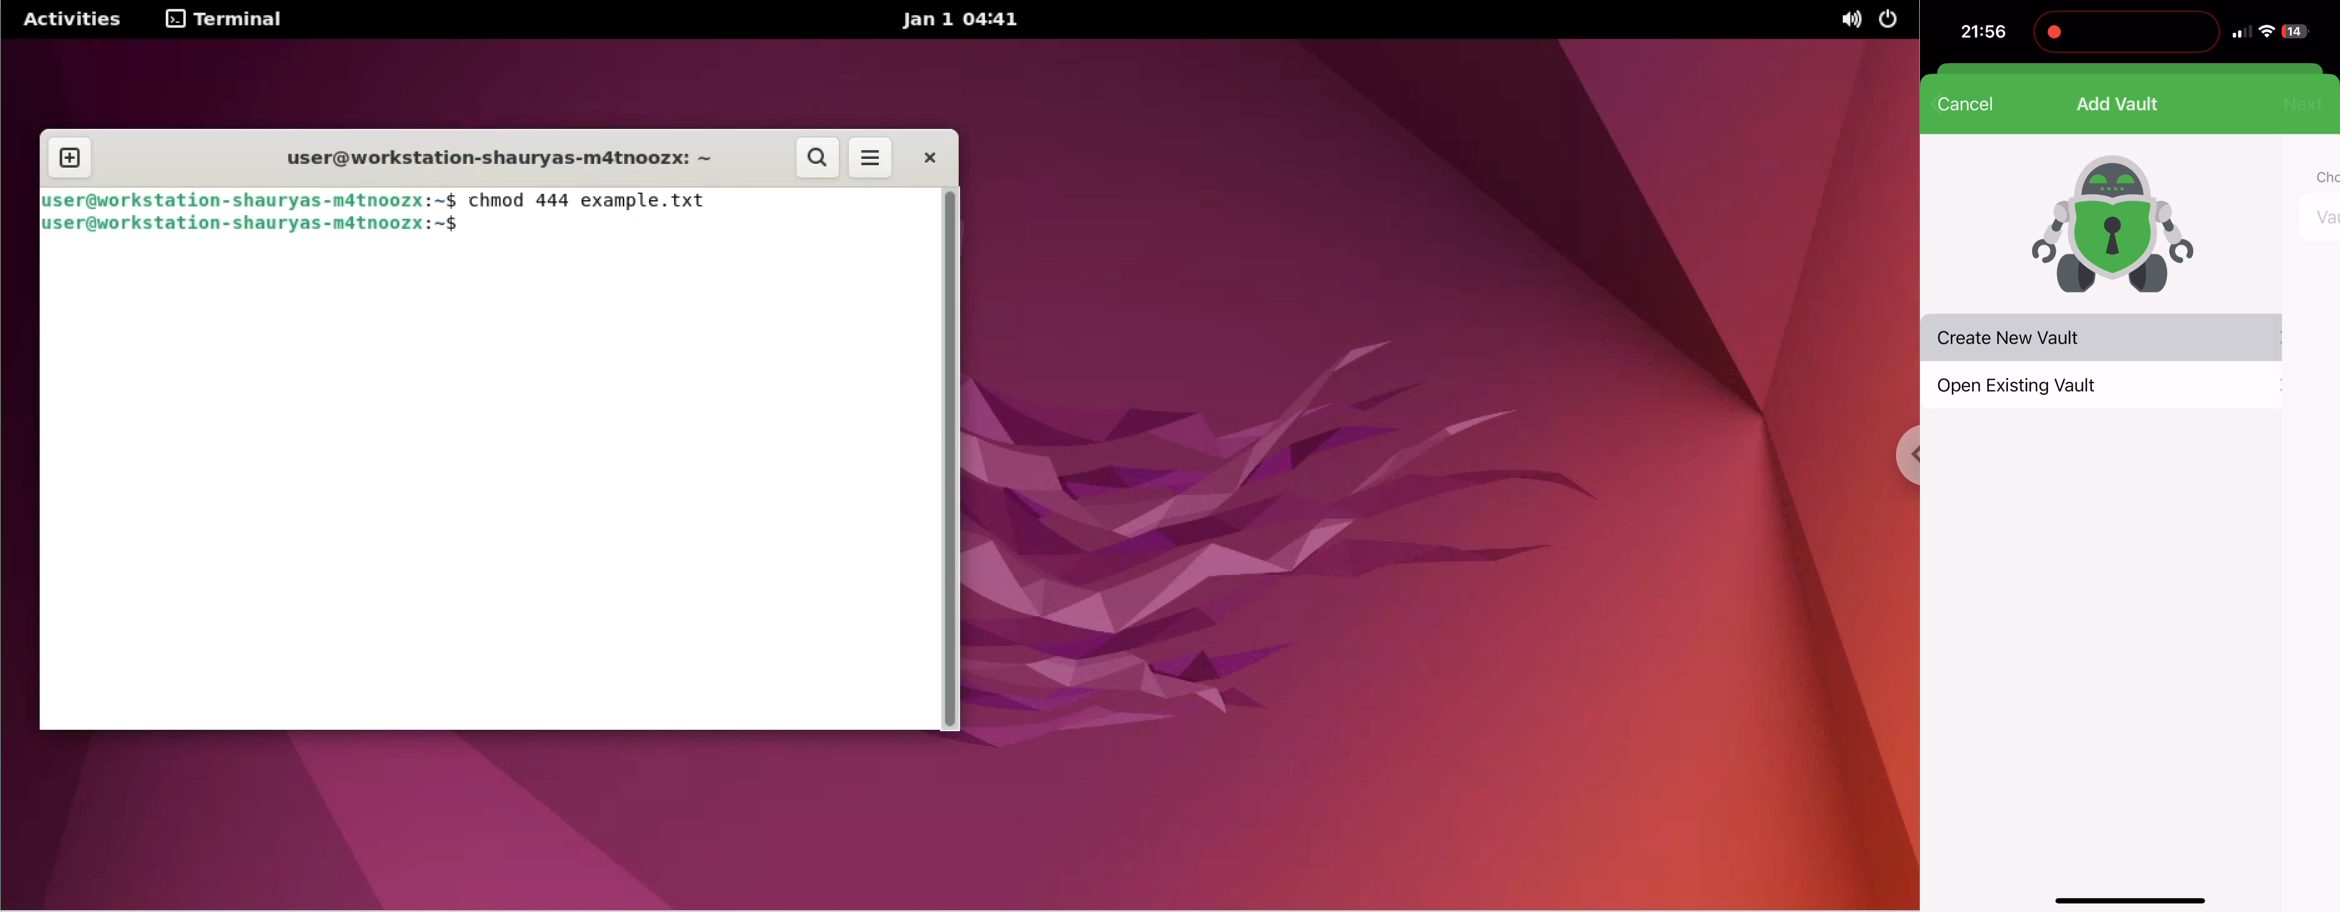 This screenshot has height=924, width=2352. I want to click on add vault, so click(2115, 104).